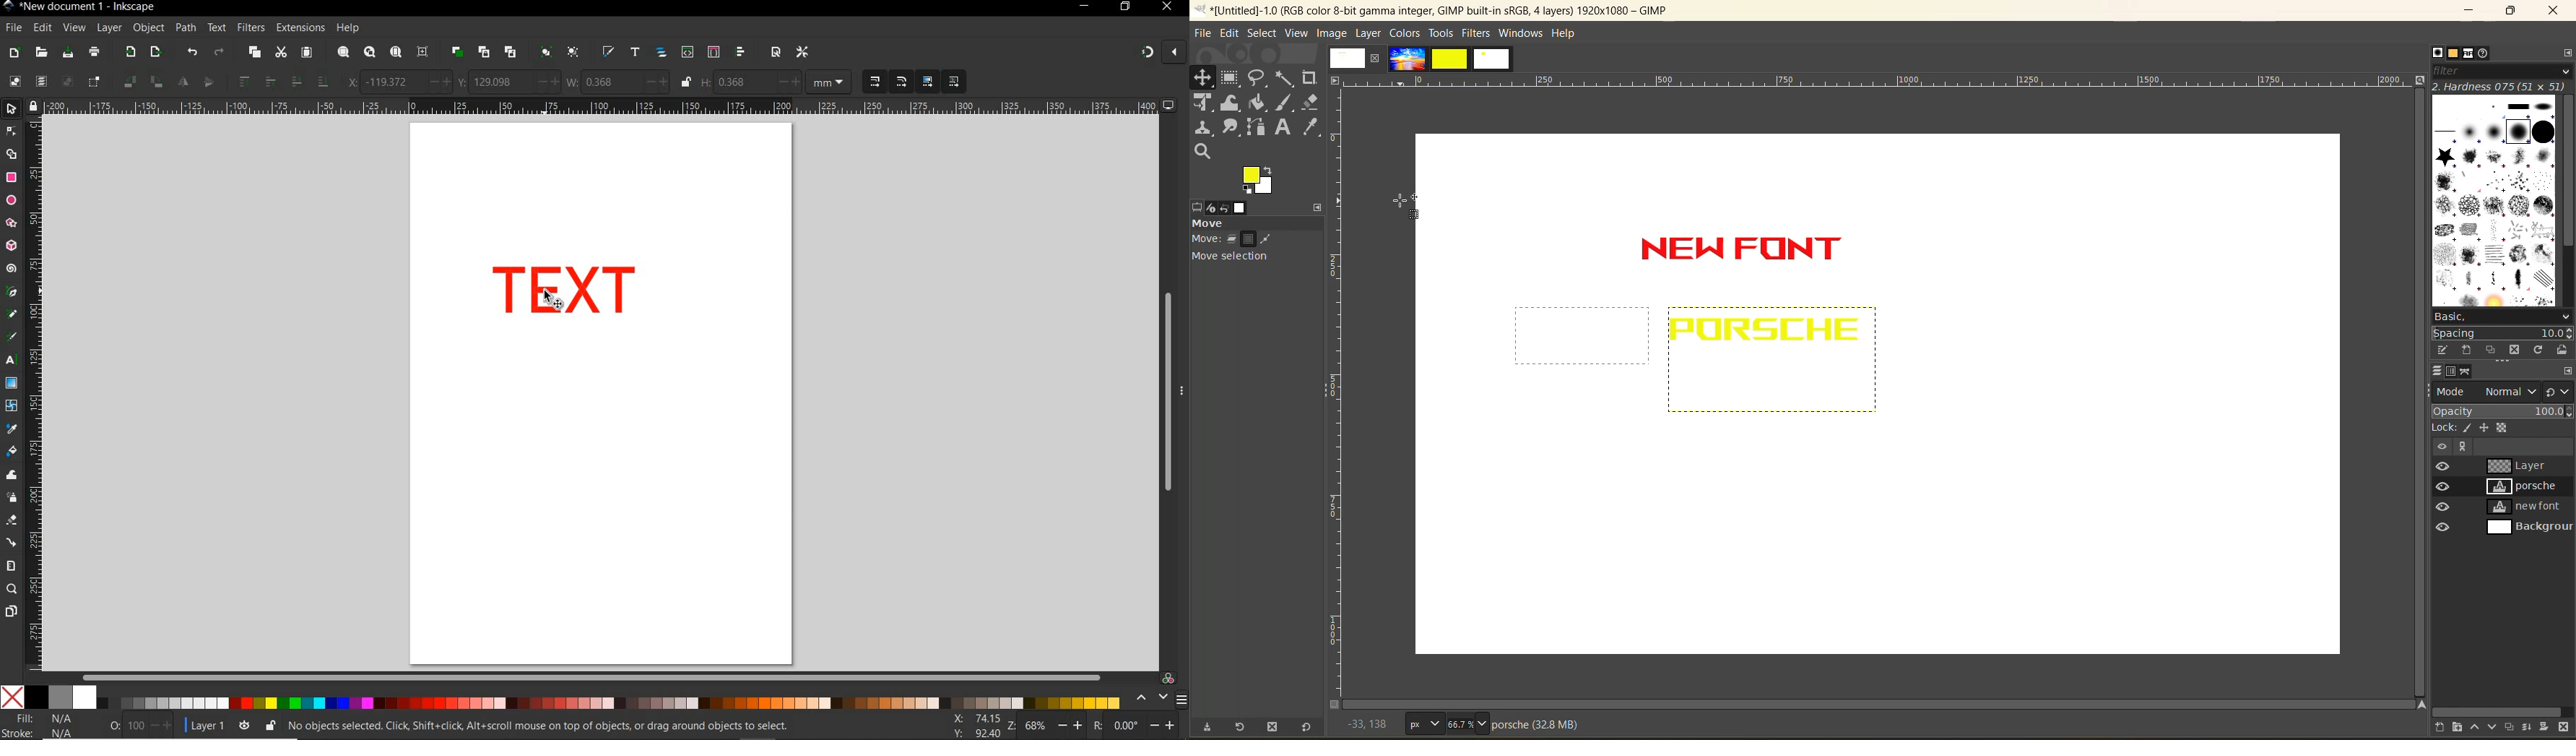 The width and height of the screenshot is (2576, 756). I want to click on brushes, so click(2493, 202).